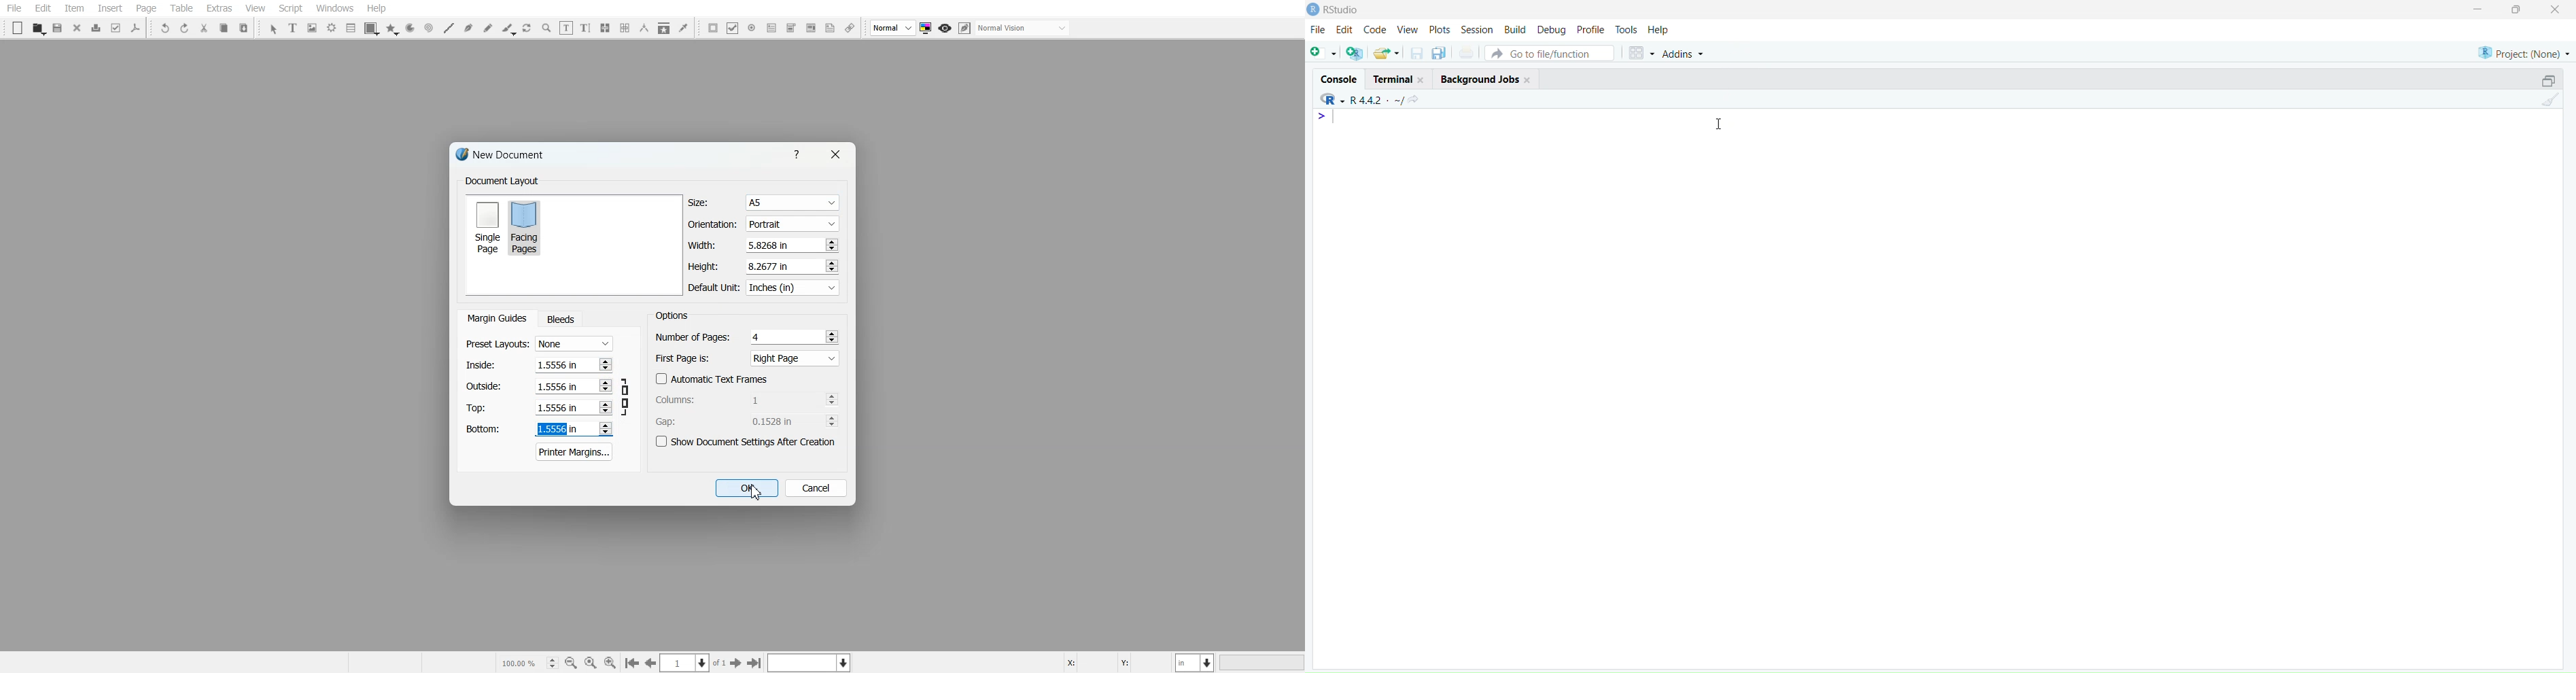 The height and width of the screenshot is (700, 2576). What do you see at coordinates (1441, 53) in the screenshot?
I see `save all open documents` at bounding box center [1441, 53].